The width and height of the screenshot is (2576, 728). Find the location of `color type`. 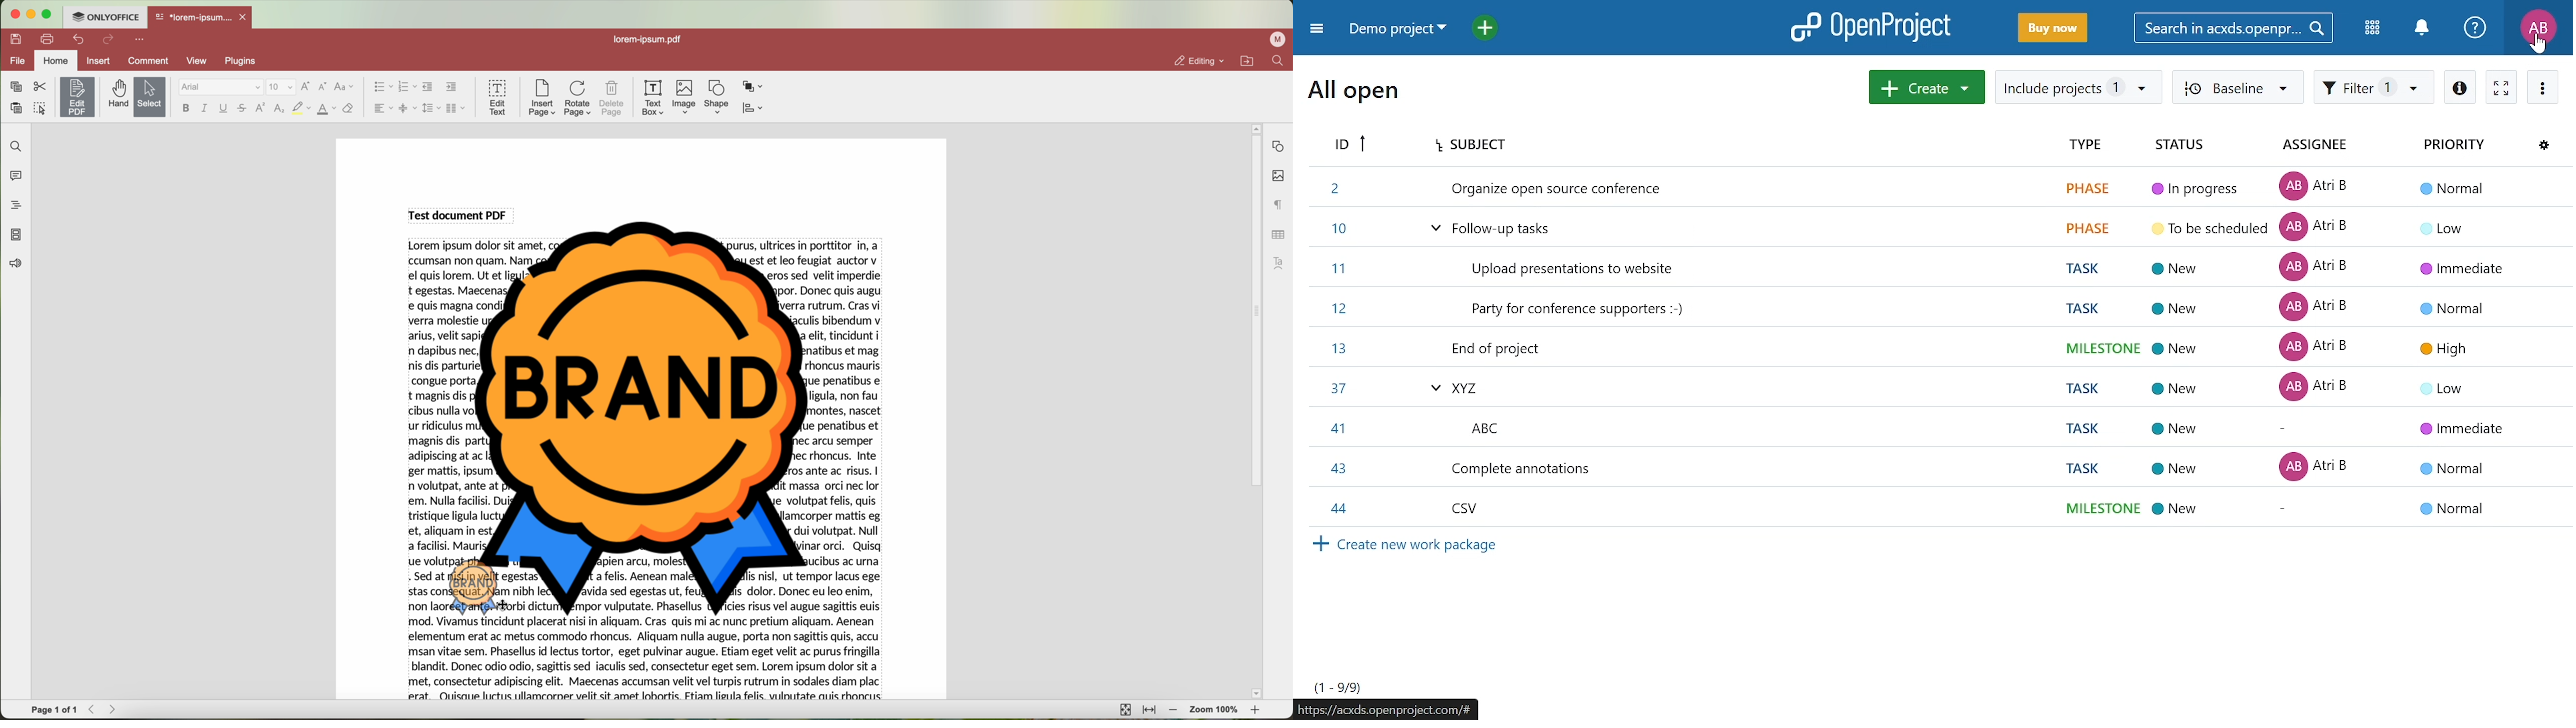

color type is located at coordinates (327, 109).